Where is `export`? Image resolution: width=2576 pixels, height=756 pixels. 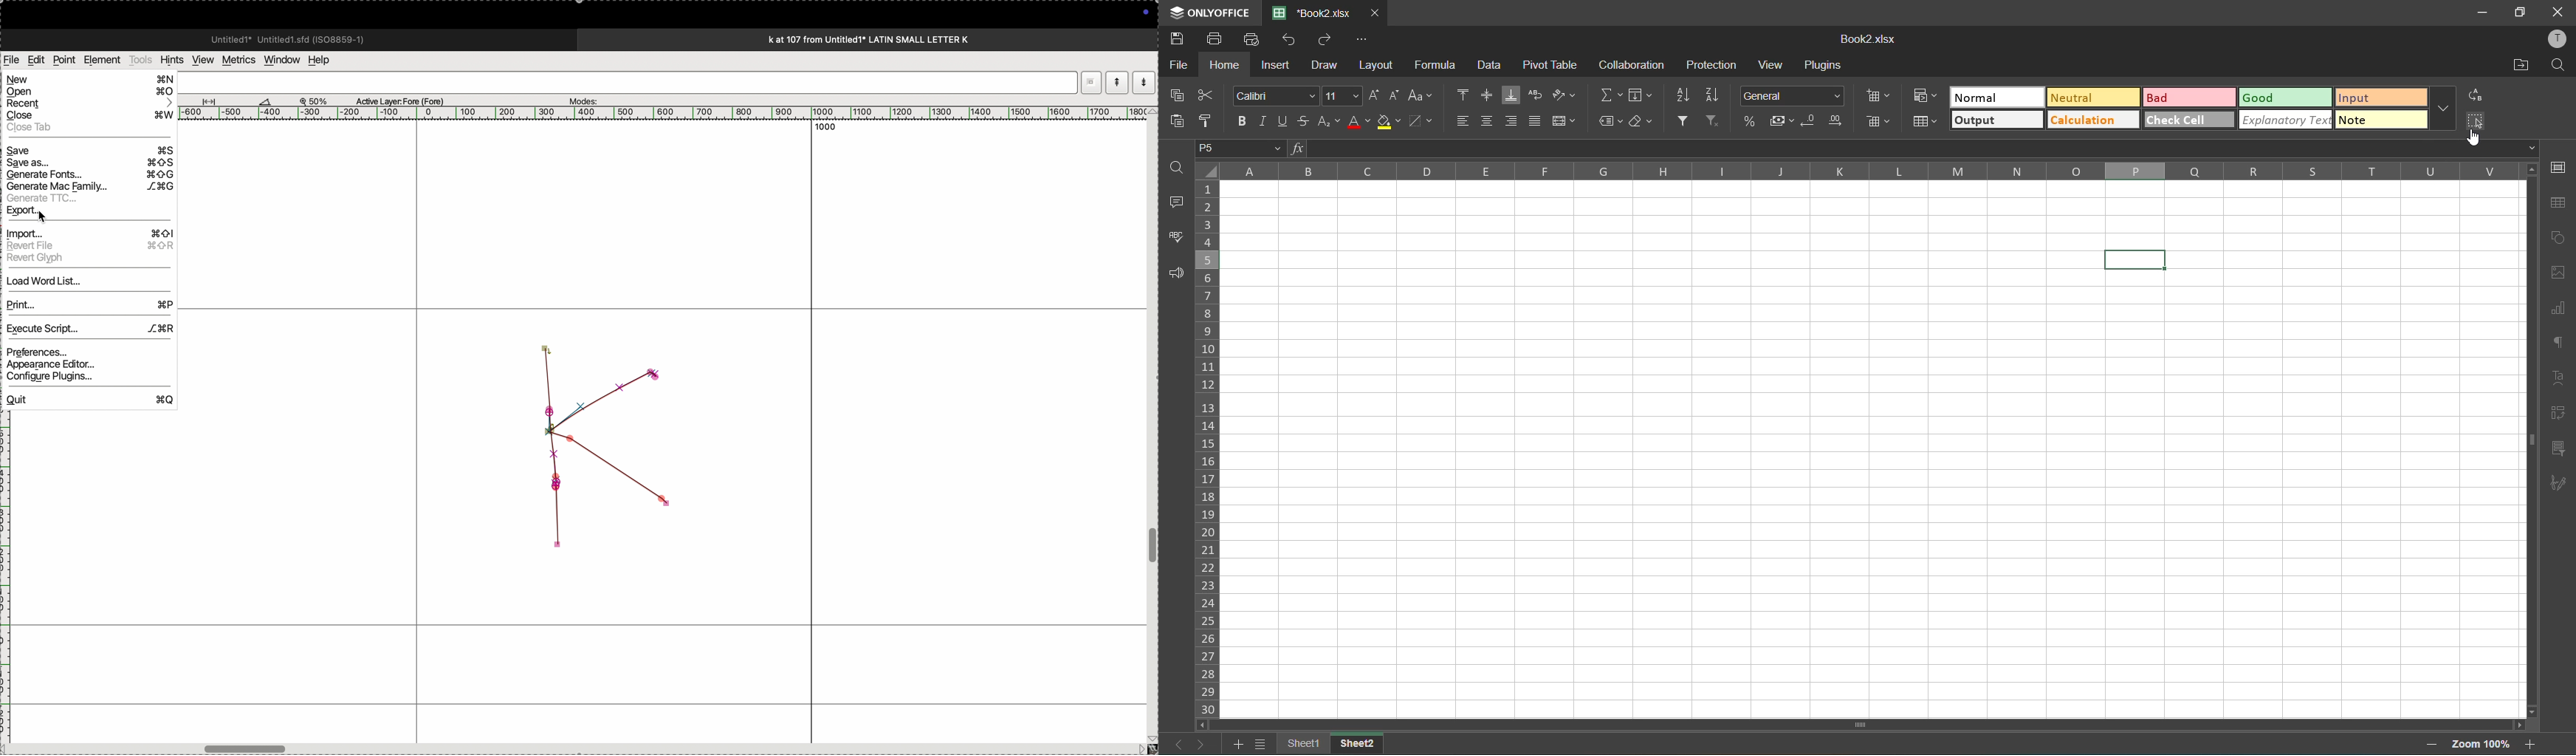 export is located at coordinates (94, 213).